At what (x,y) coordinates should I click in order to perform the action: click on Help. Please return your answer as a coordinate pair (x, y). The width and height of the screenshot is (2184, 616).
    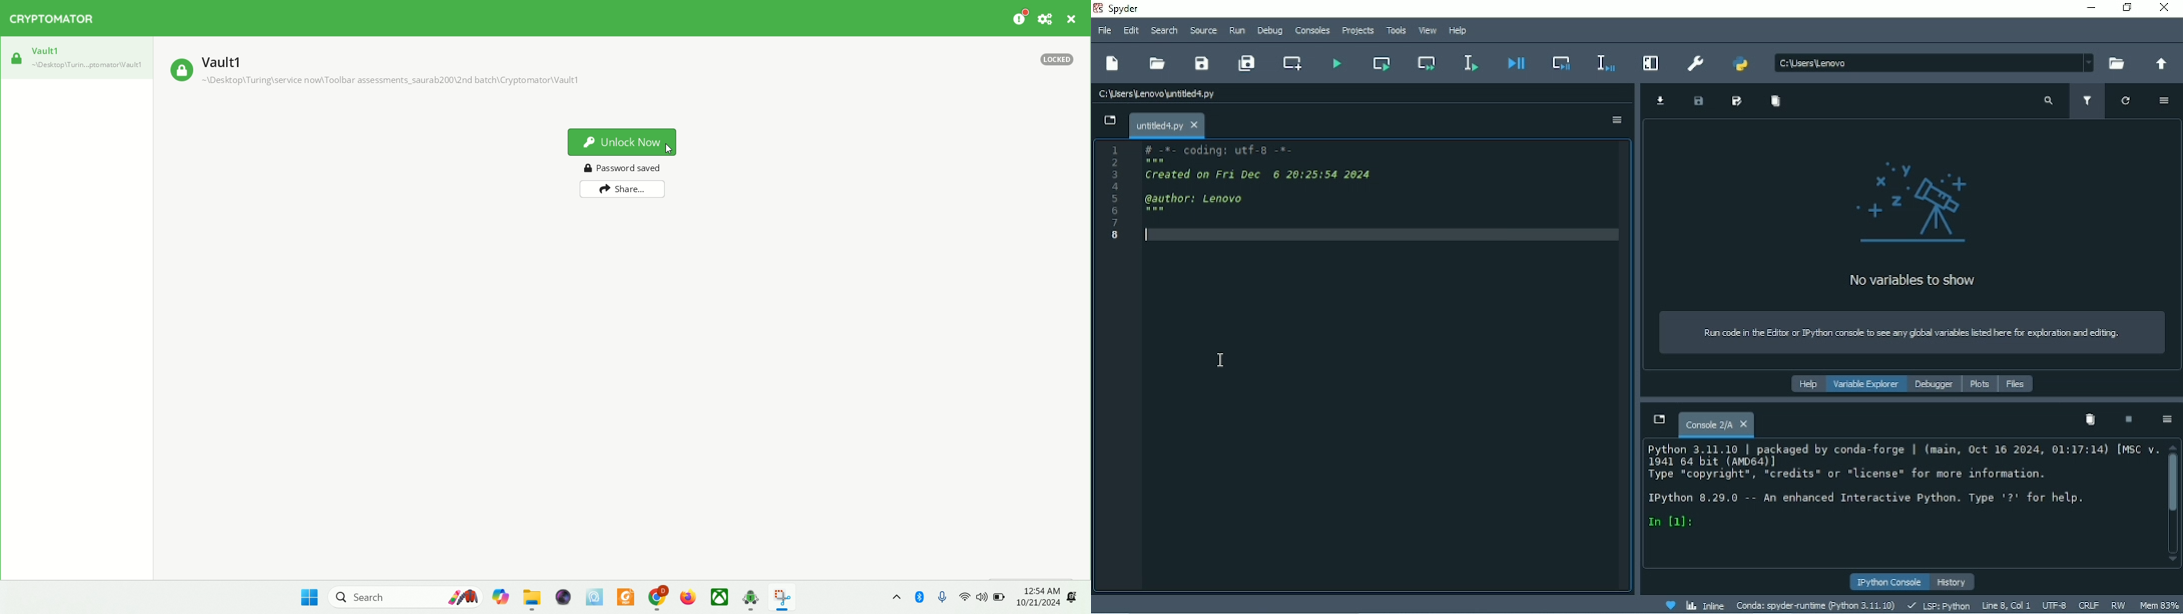
    Looking at the image, I should click on (1808, 384).